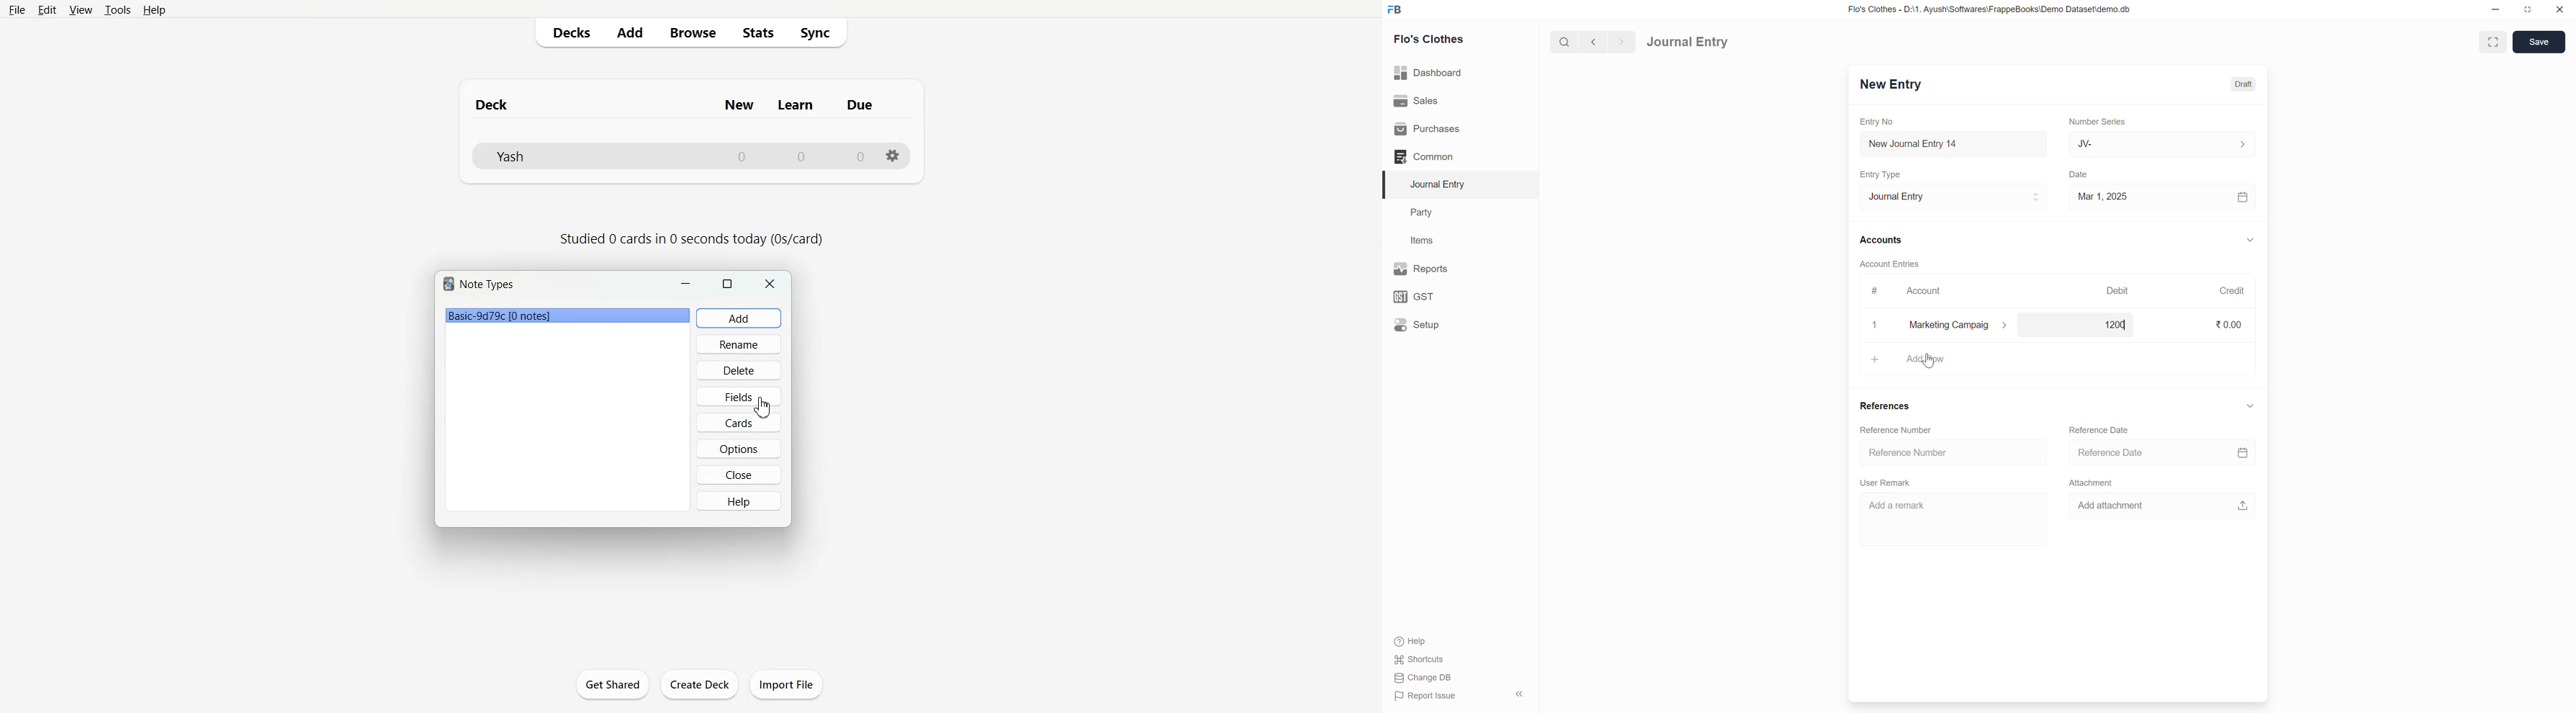 This screenshot has width=2576, height=728. I want to click on Flo's Clothes, so click(1431, 39).